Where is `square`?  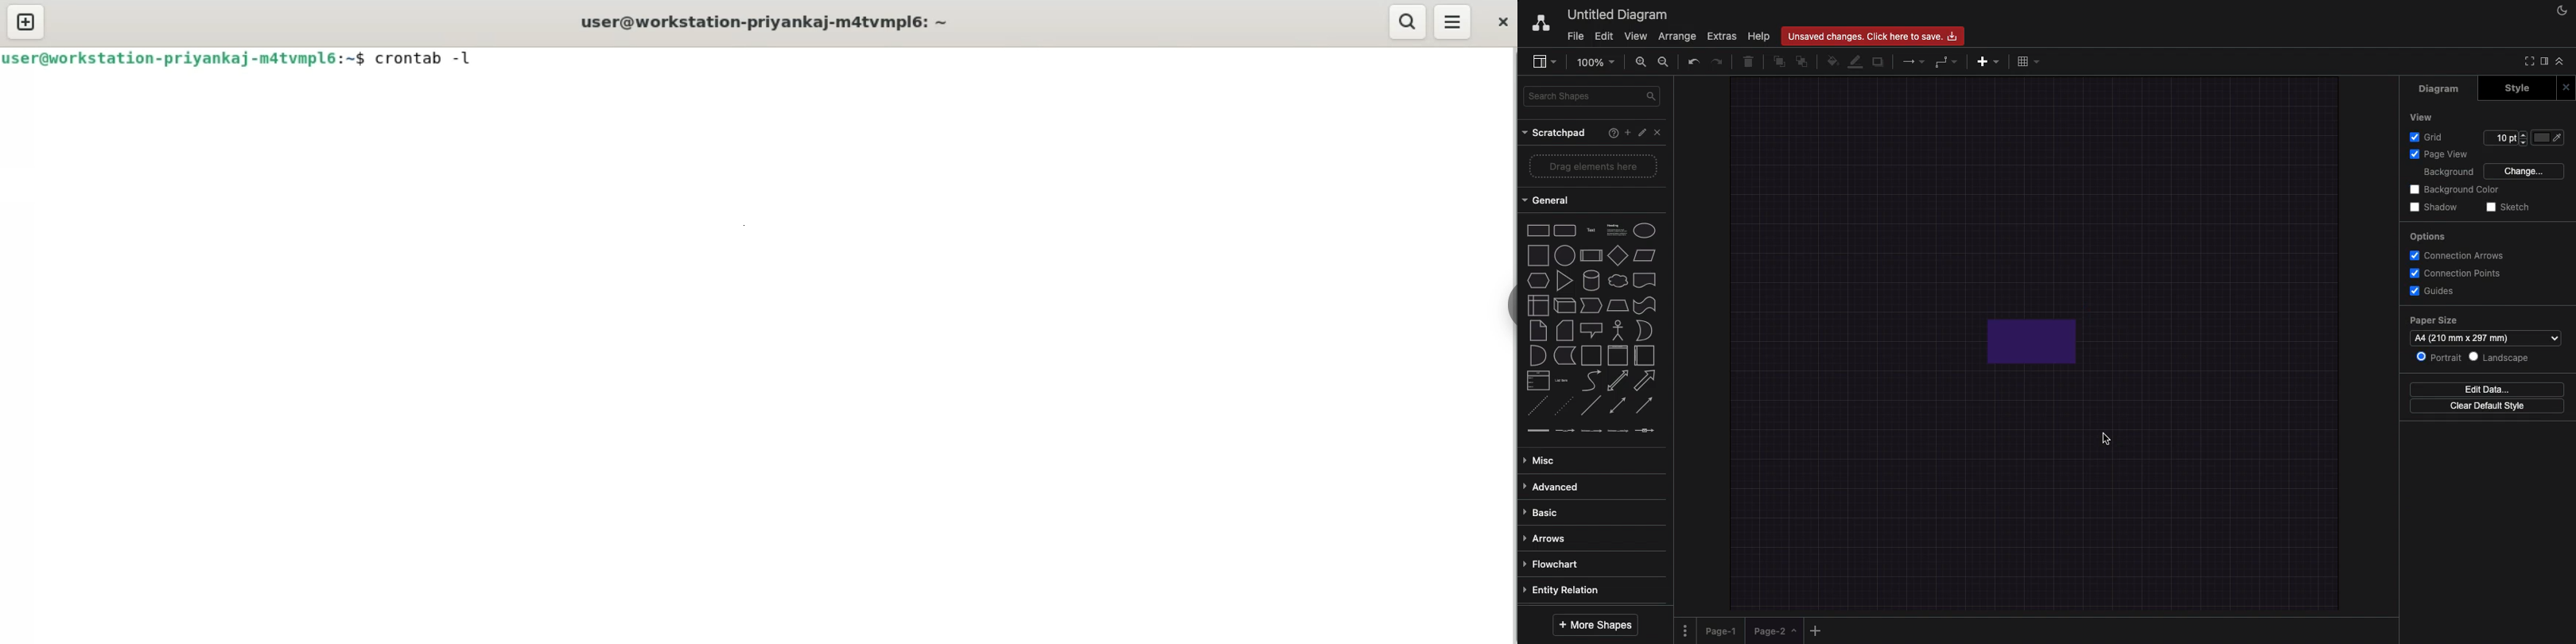 square is located at coordinates (1537, 254).